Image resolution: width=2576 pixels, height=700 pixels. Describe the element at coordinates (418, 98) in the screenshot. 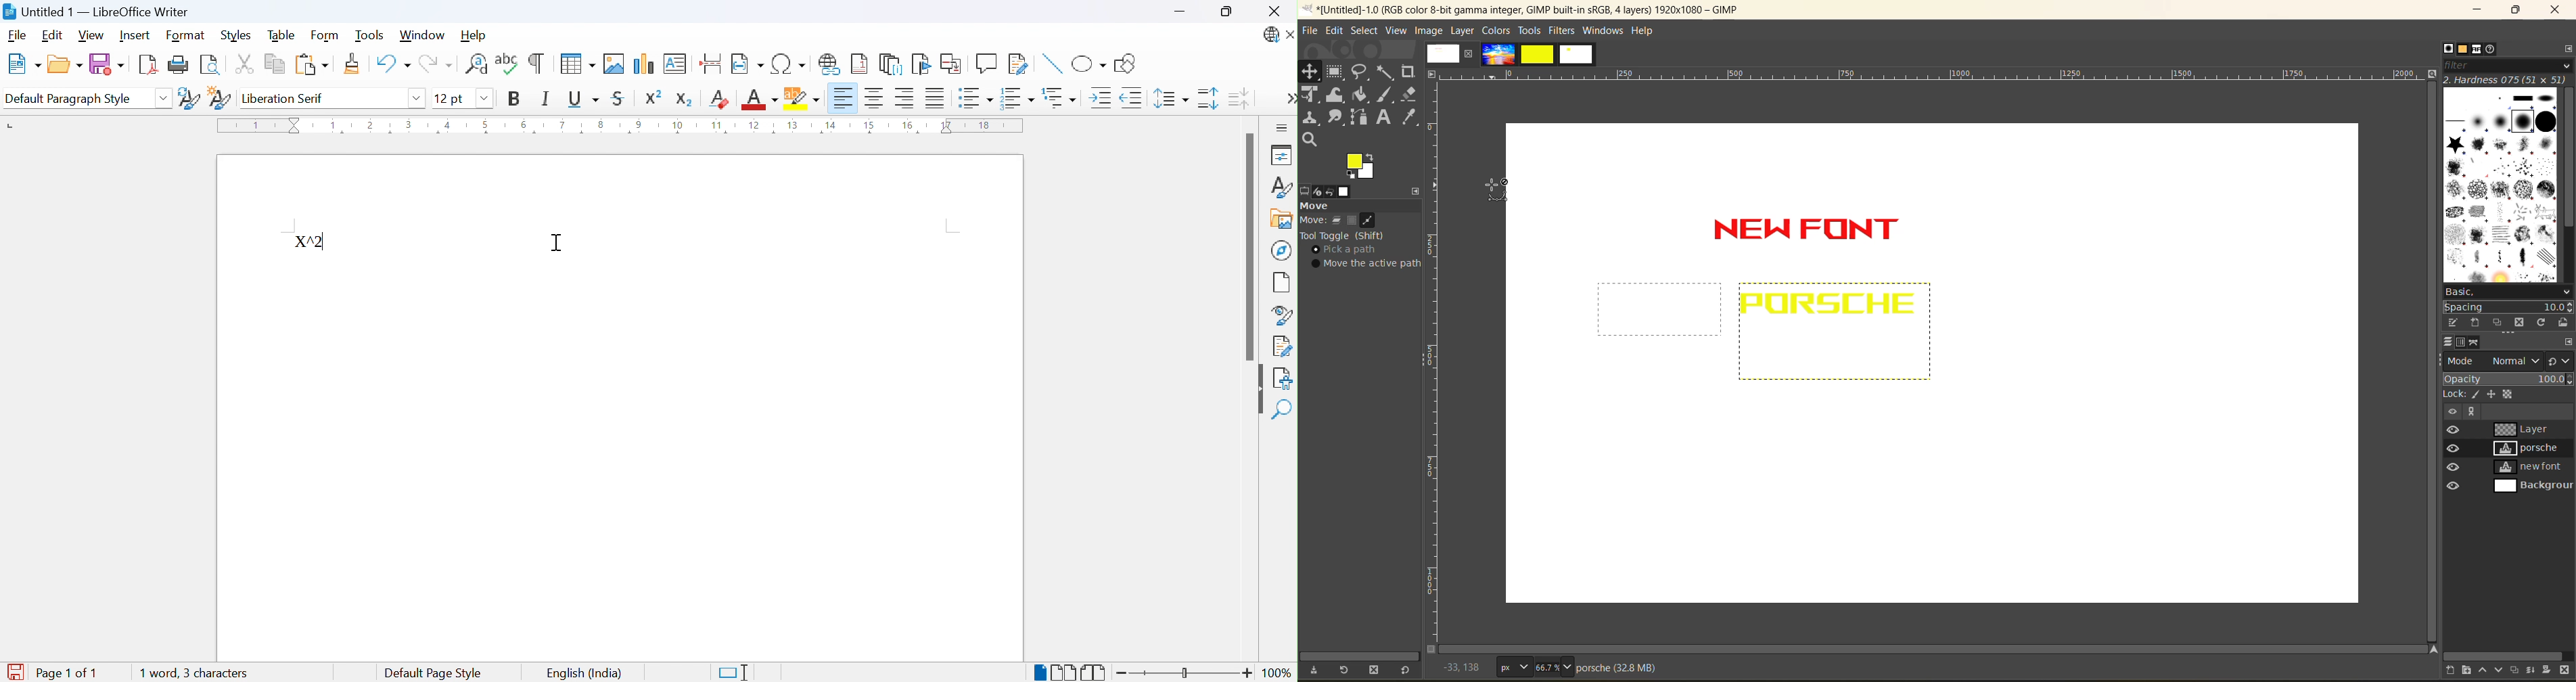

I see `Drop down` at that location.